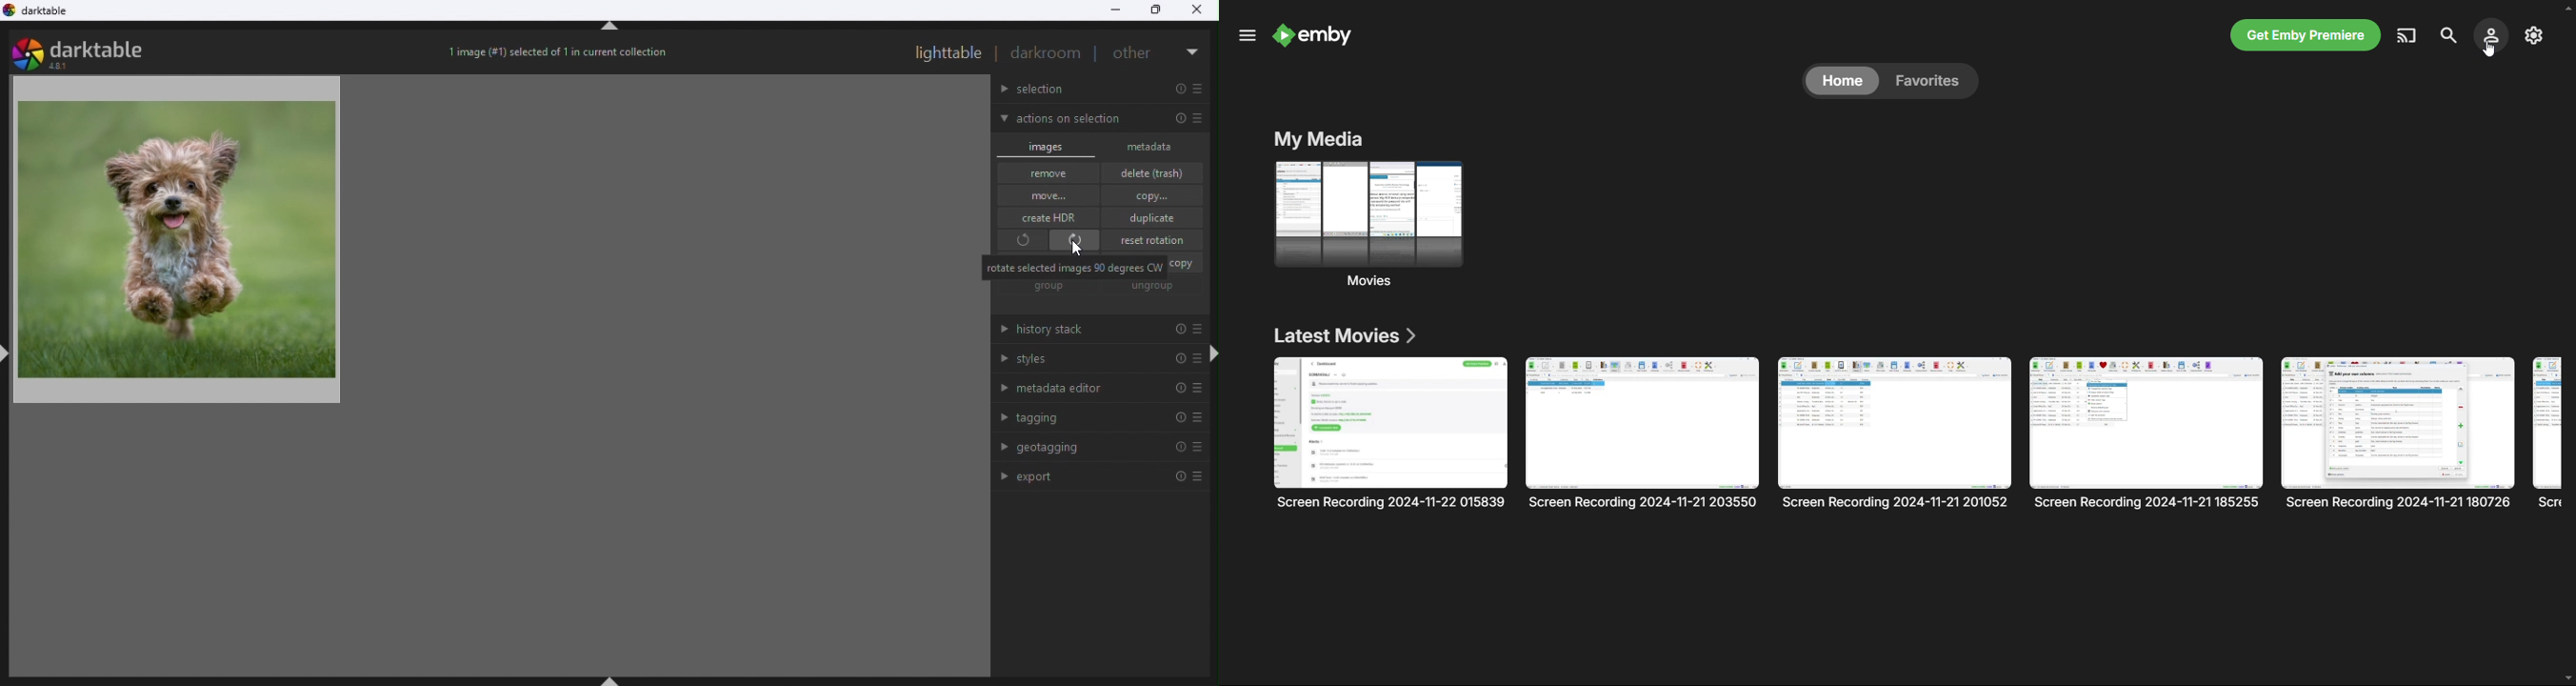  Describe the element at coordinates (1020, 242) in the screenshot. I see `Rotate 90 degrees anti clockwise` at that location.